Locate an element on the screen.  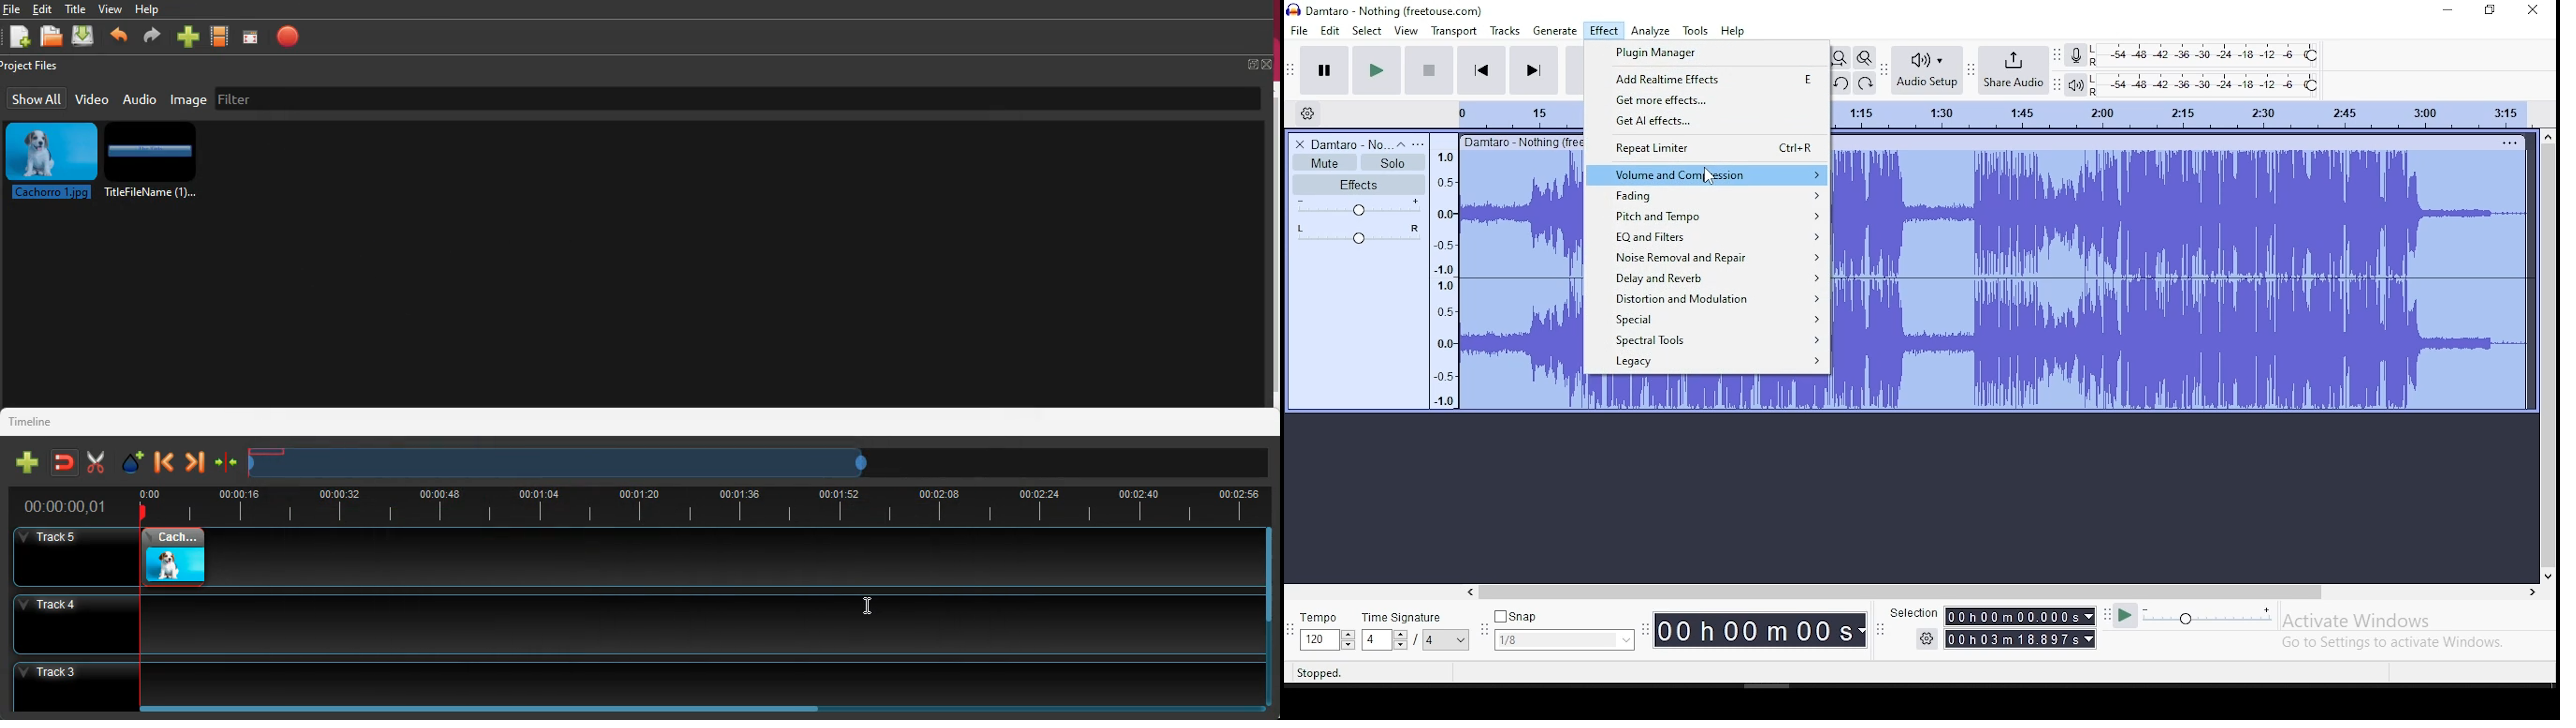
stop is located at coordinates (1431, 70).